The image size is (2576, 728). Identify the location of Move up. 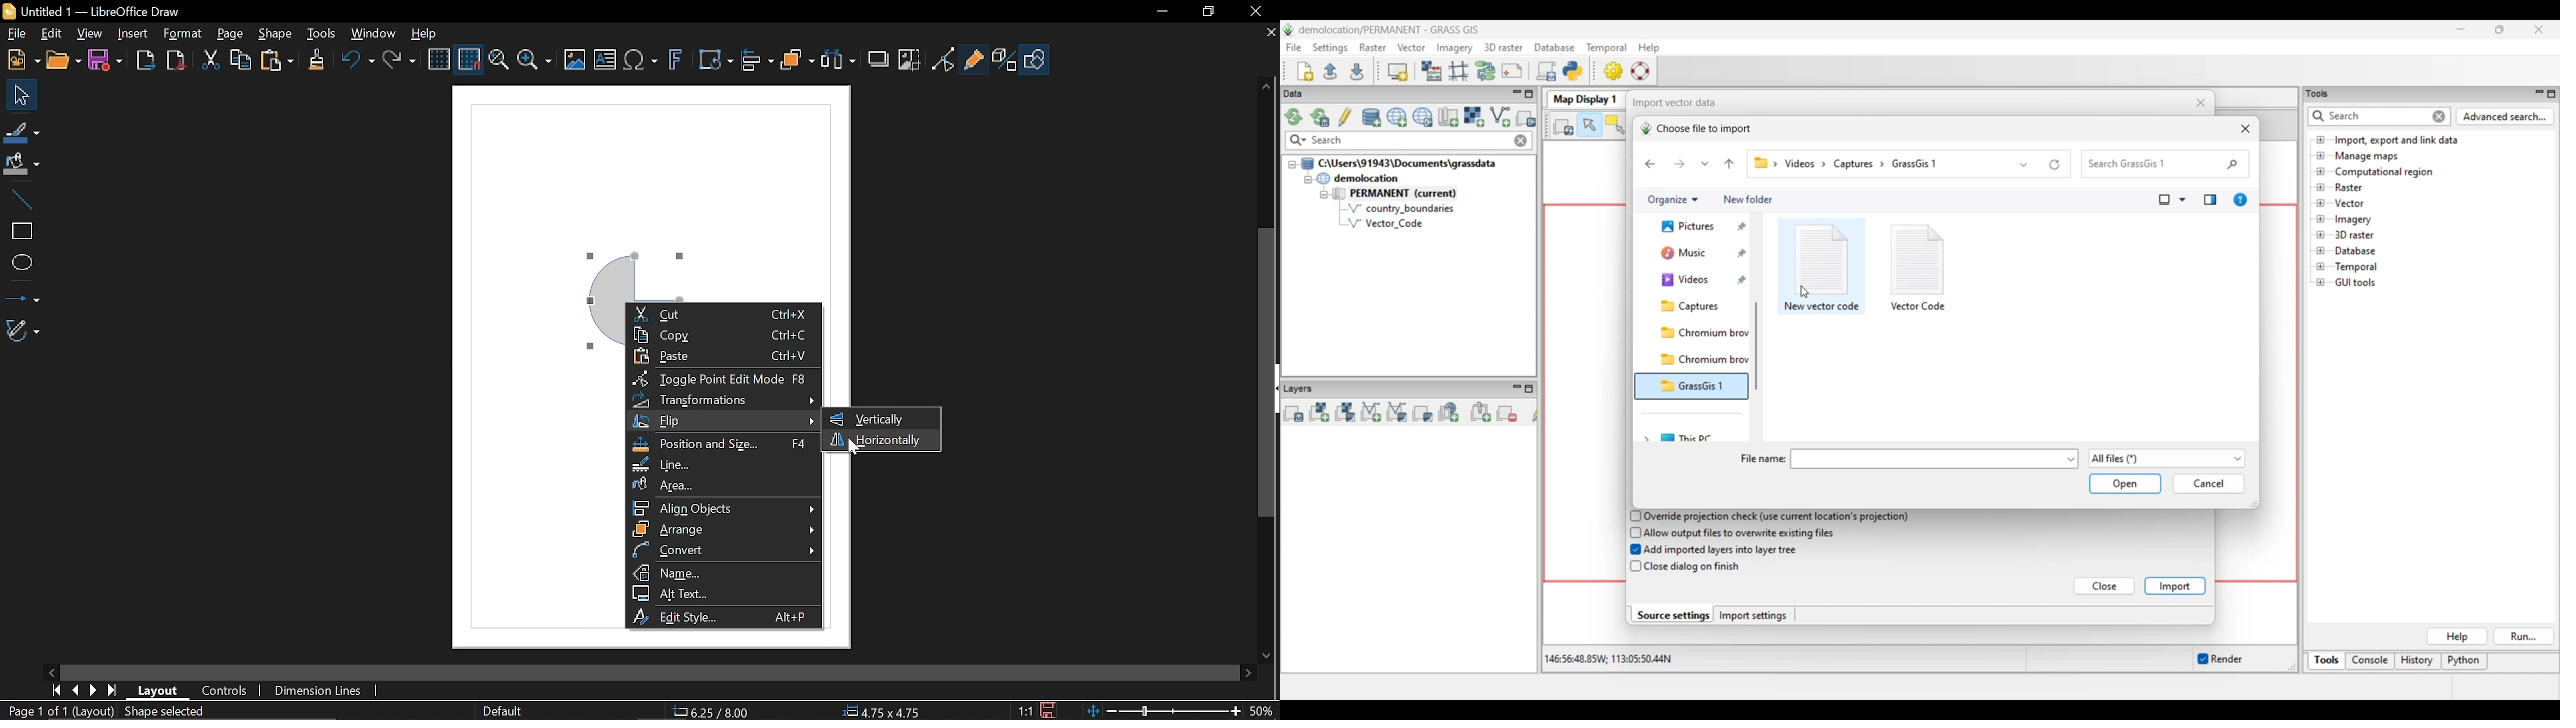
(1271, 86).